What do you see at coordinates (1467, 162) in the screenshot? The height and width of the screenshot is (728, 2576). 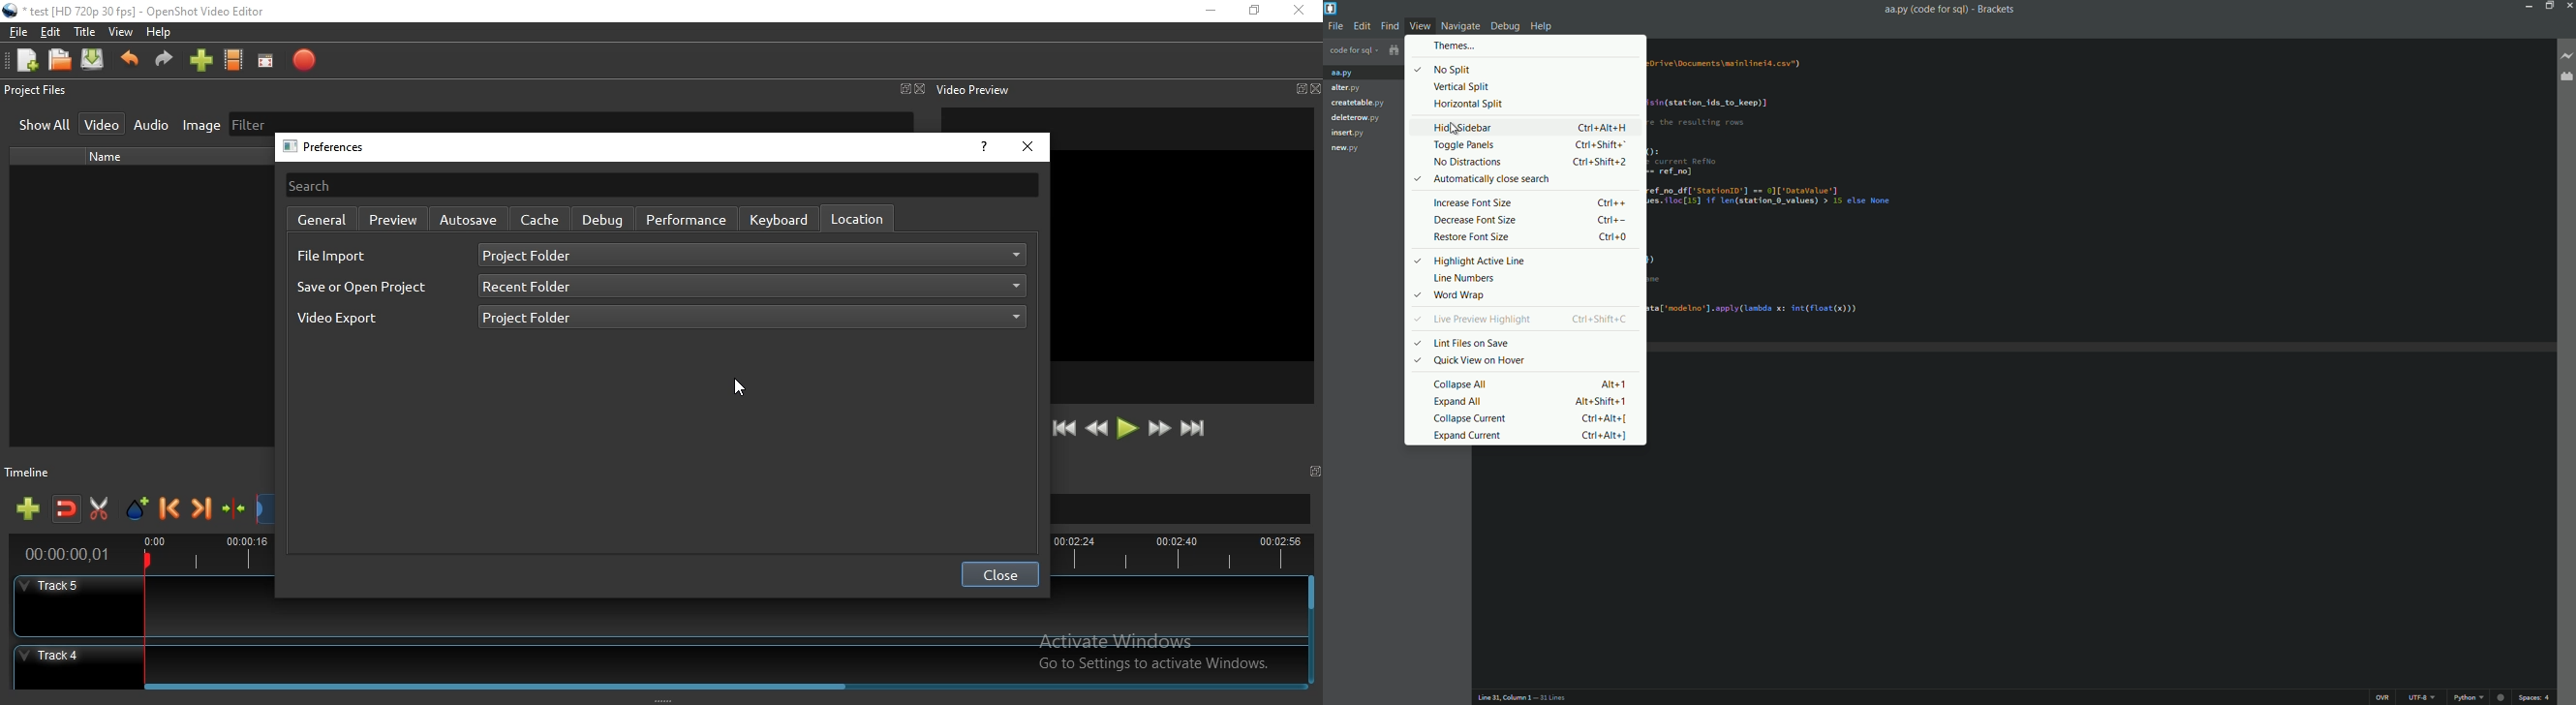 I see `no distractions button` at bounding box center [1467, 162].